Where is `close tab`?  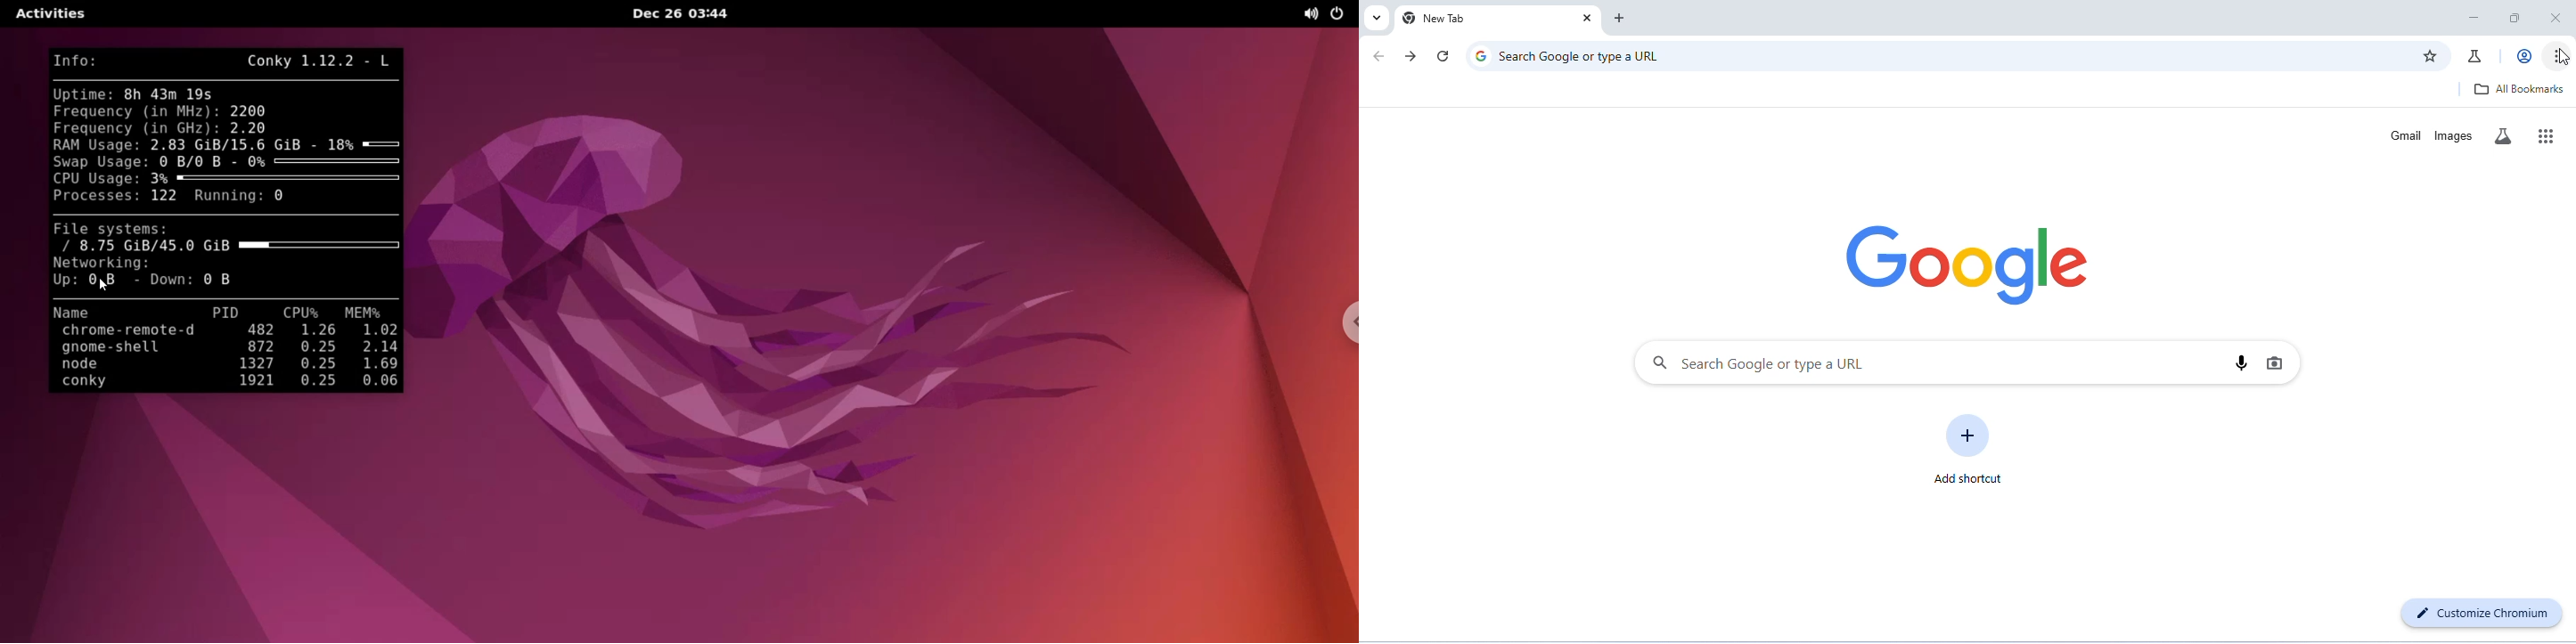
close tab is located at coordinates (1585, 18).